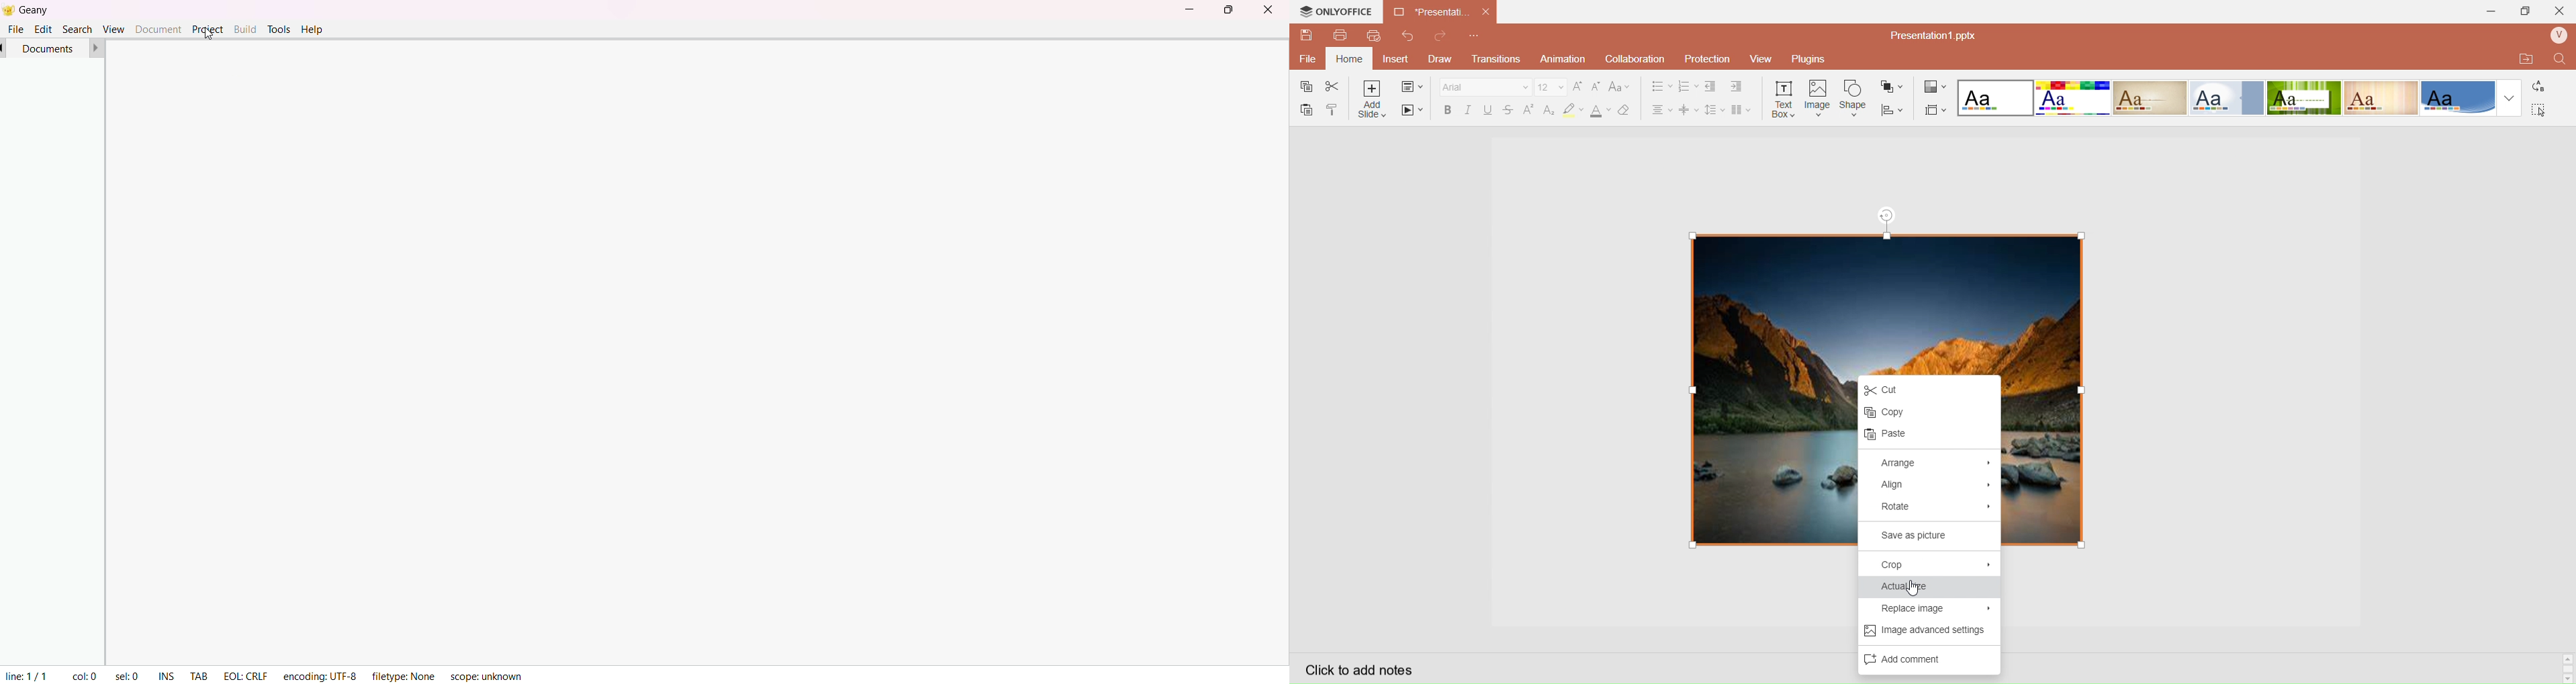 The width and height of the screenshot is (2576, 700). Describe the element at coordinates (1781, 99) in the screenshot. I see `Insert Text Box` at that location.